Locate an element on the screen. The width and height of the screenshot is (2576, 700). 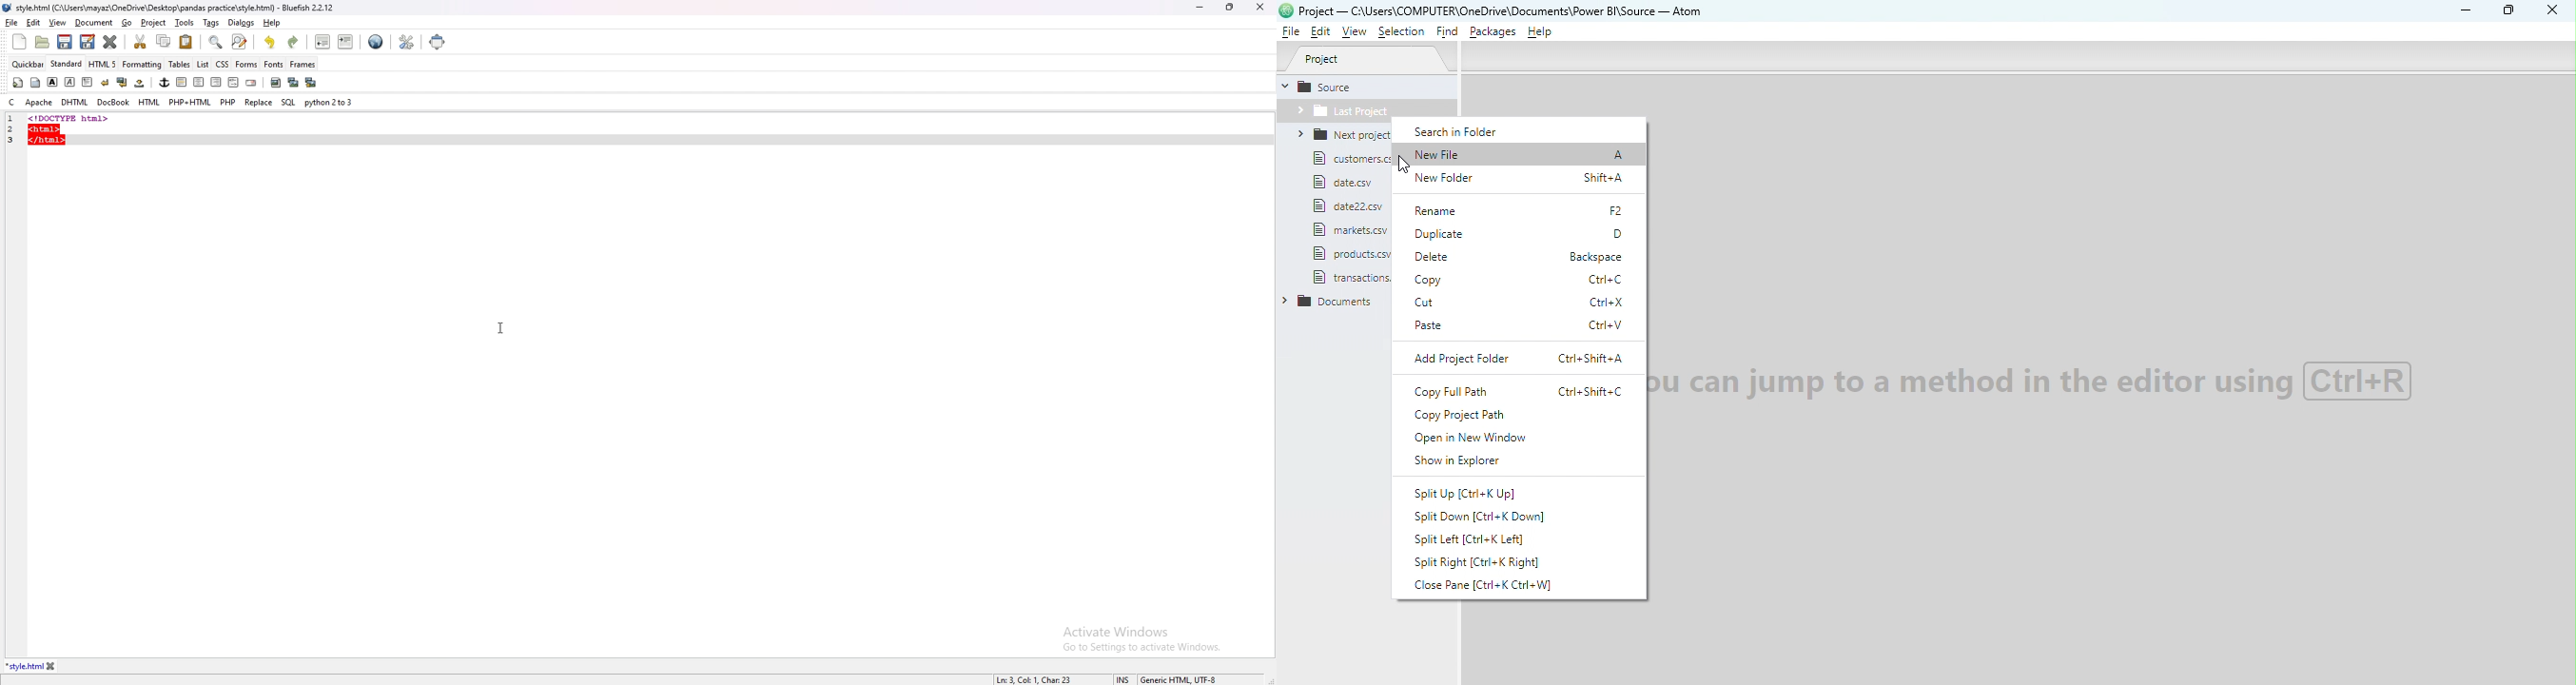
quickbar is located at coordinates (29, 64).